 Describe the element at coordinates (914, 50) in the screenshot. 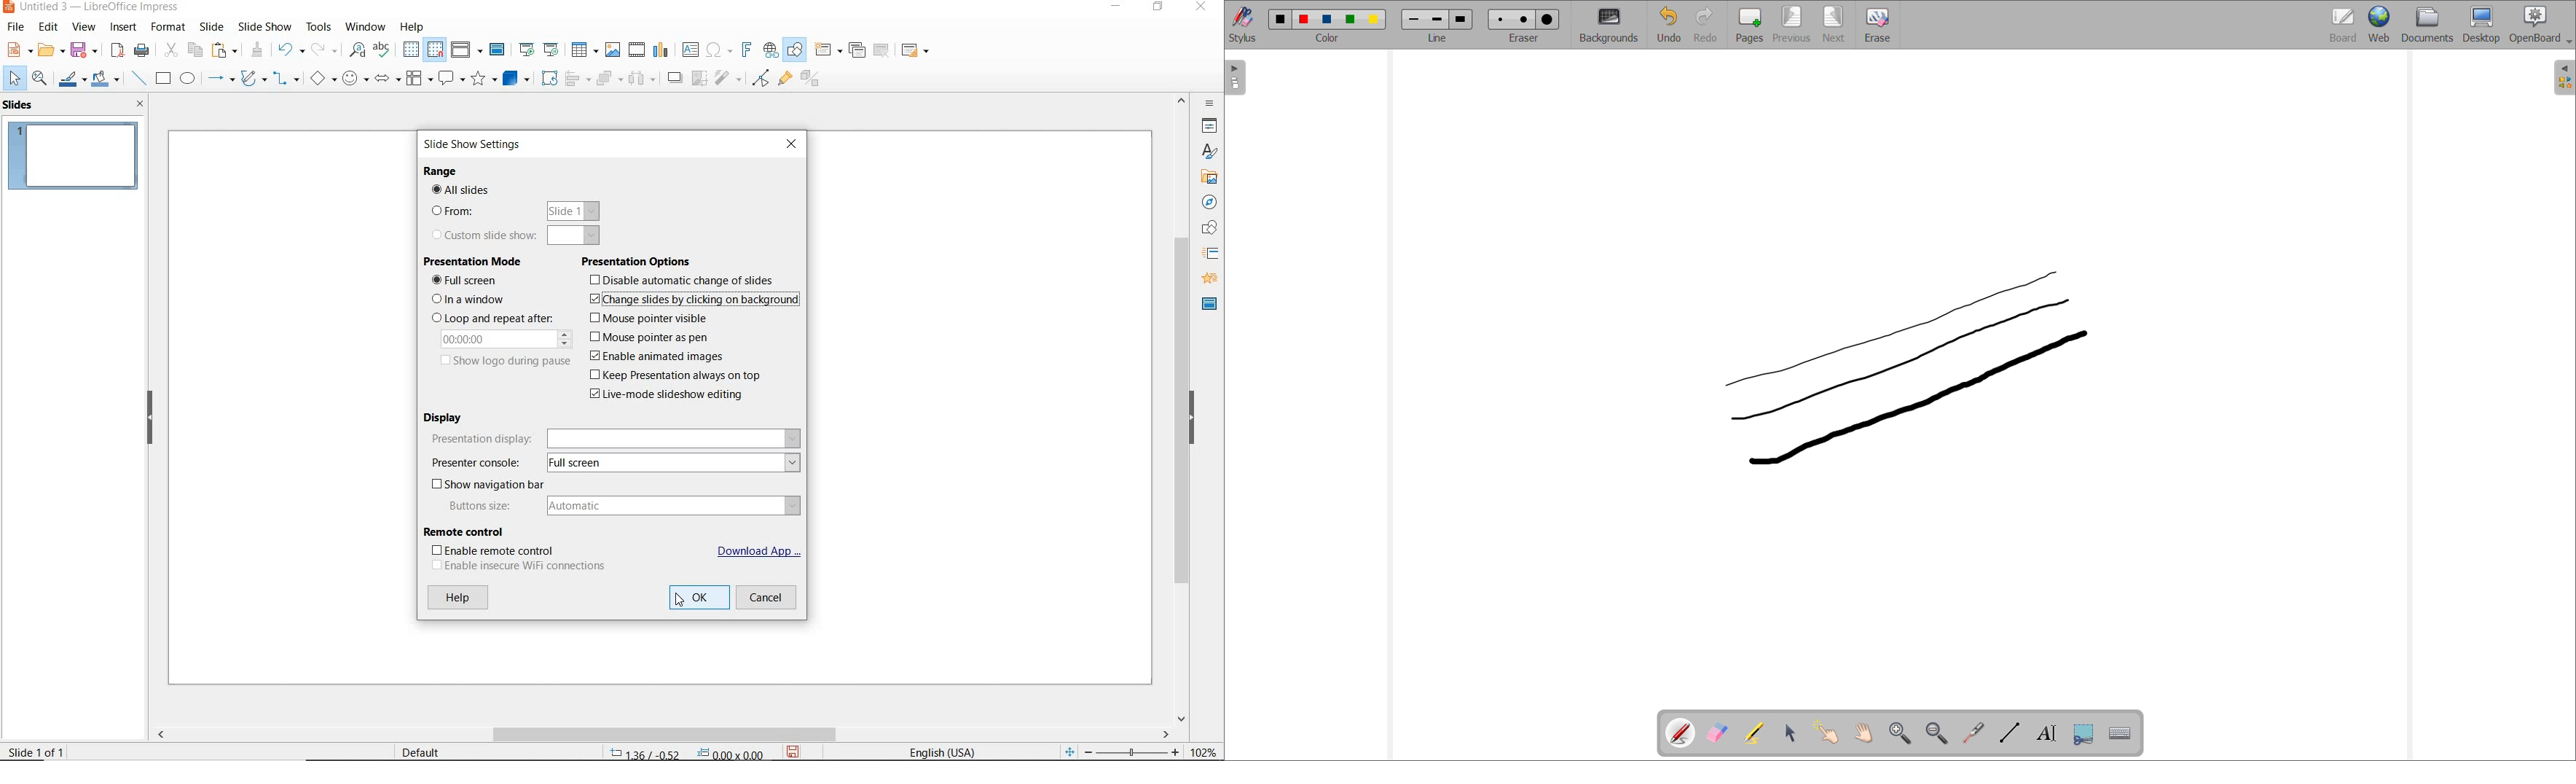

I see `SLIDE LAYOUT` at that location.